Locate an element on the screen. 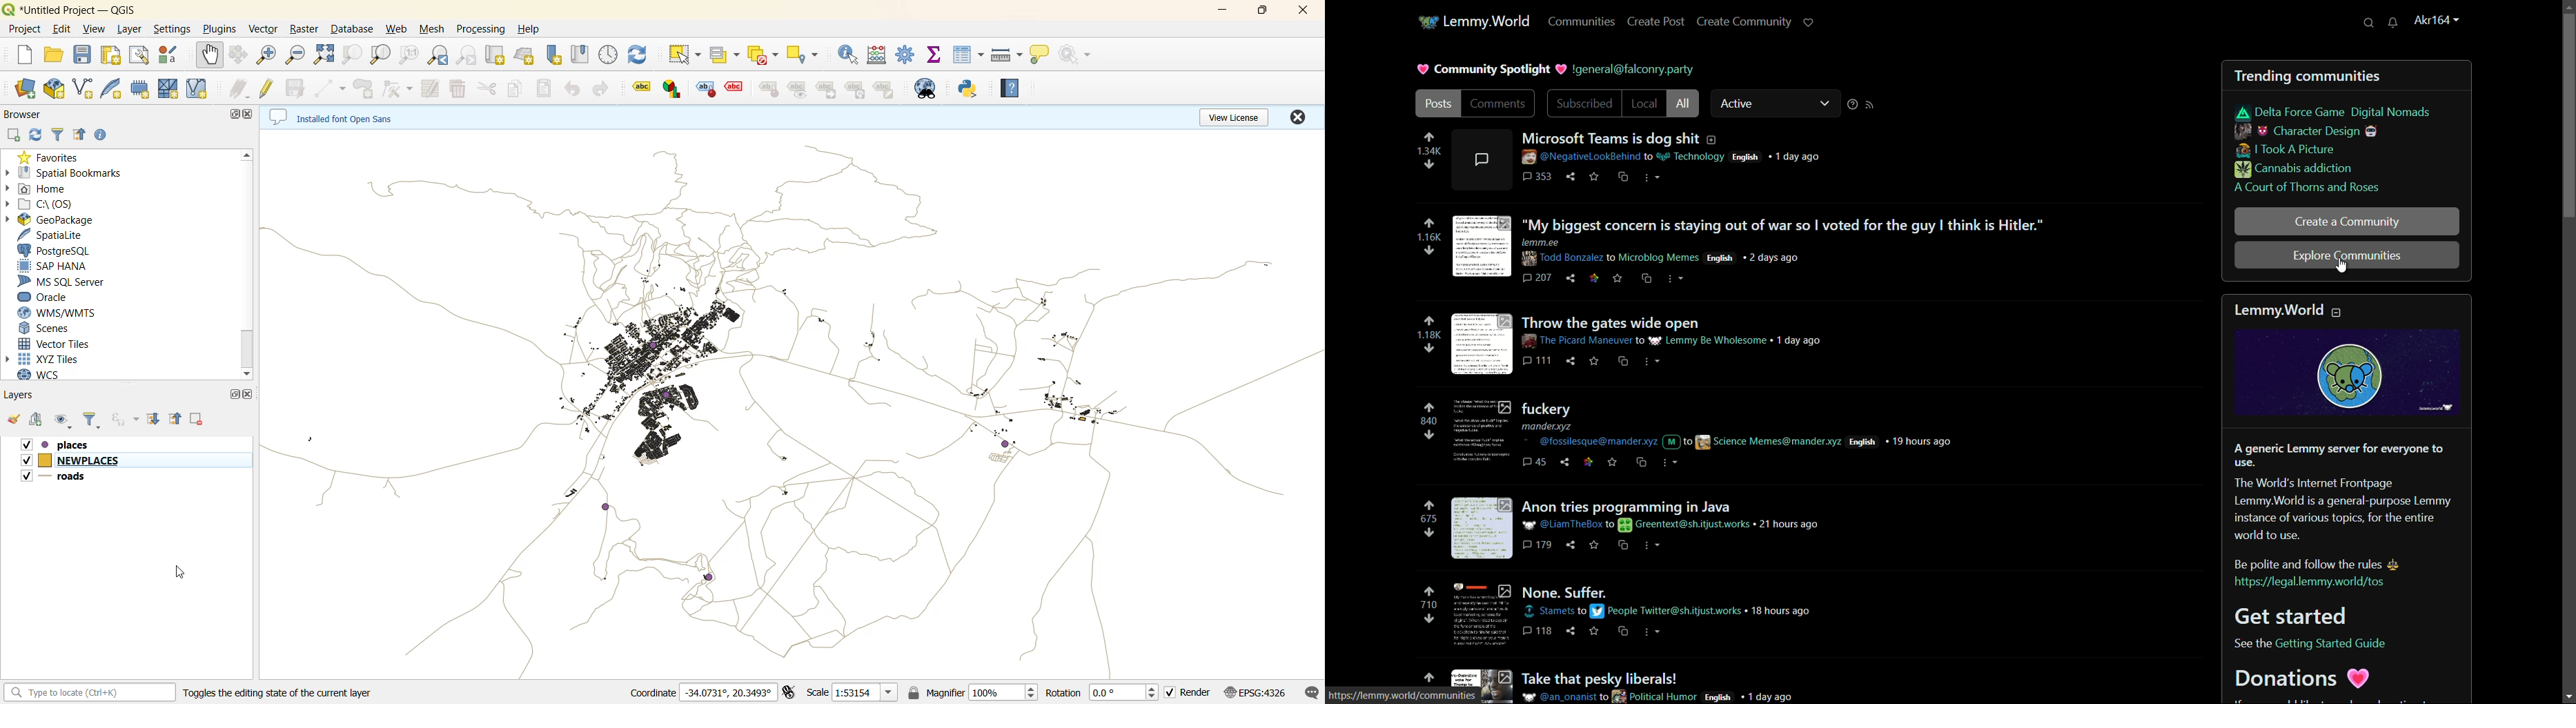 This screenshot has height=728, width=2576. cursor is located at coordinates (2343, 269).